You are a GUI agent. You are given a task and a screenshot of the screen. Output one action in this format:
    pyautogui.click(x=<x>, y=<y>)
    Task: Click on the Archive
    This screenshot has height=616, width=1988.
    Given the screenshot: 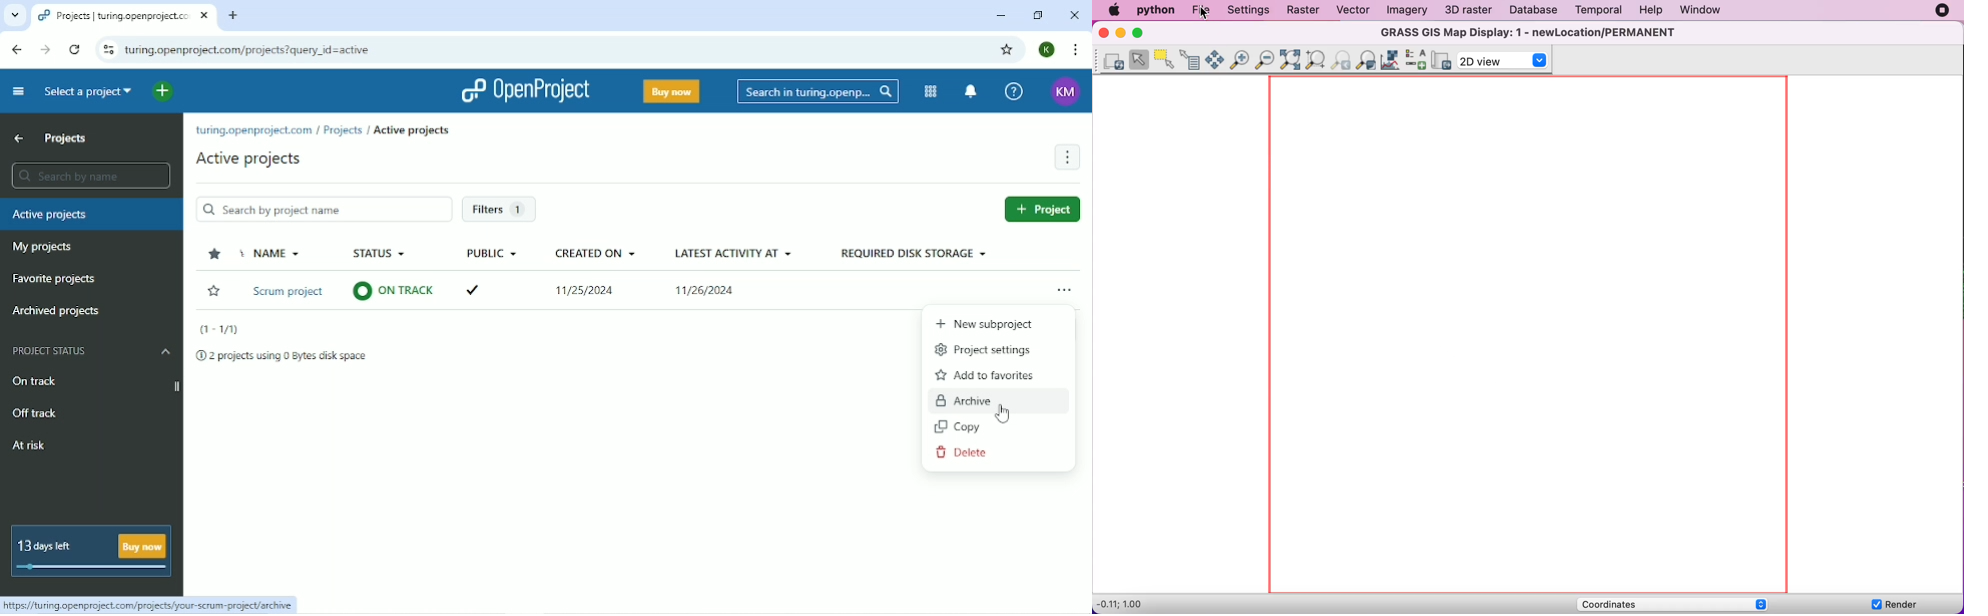 What is the action you would take?
    pyautogui.click(x=972, y=400)
    